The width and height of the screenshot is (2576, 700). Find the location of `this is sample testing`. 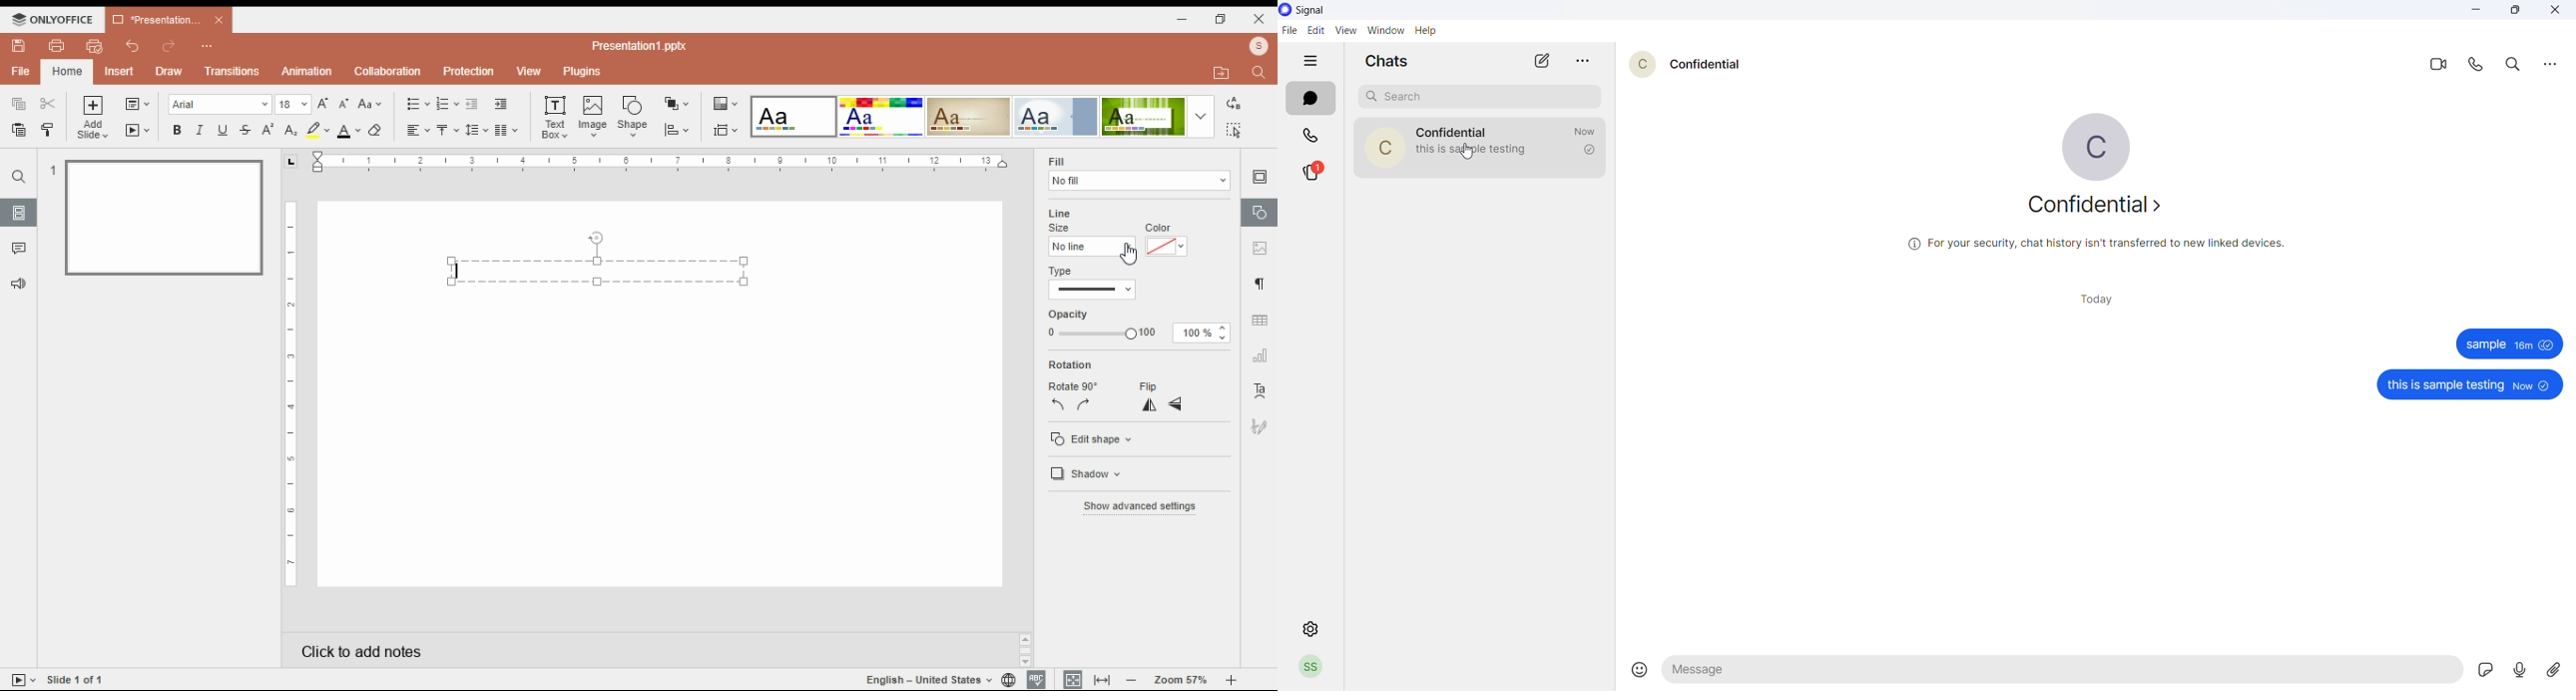

this is sample testing is located at coordinates (2444, 386).